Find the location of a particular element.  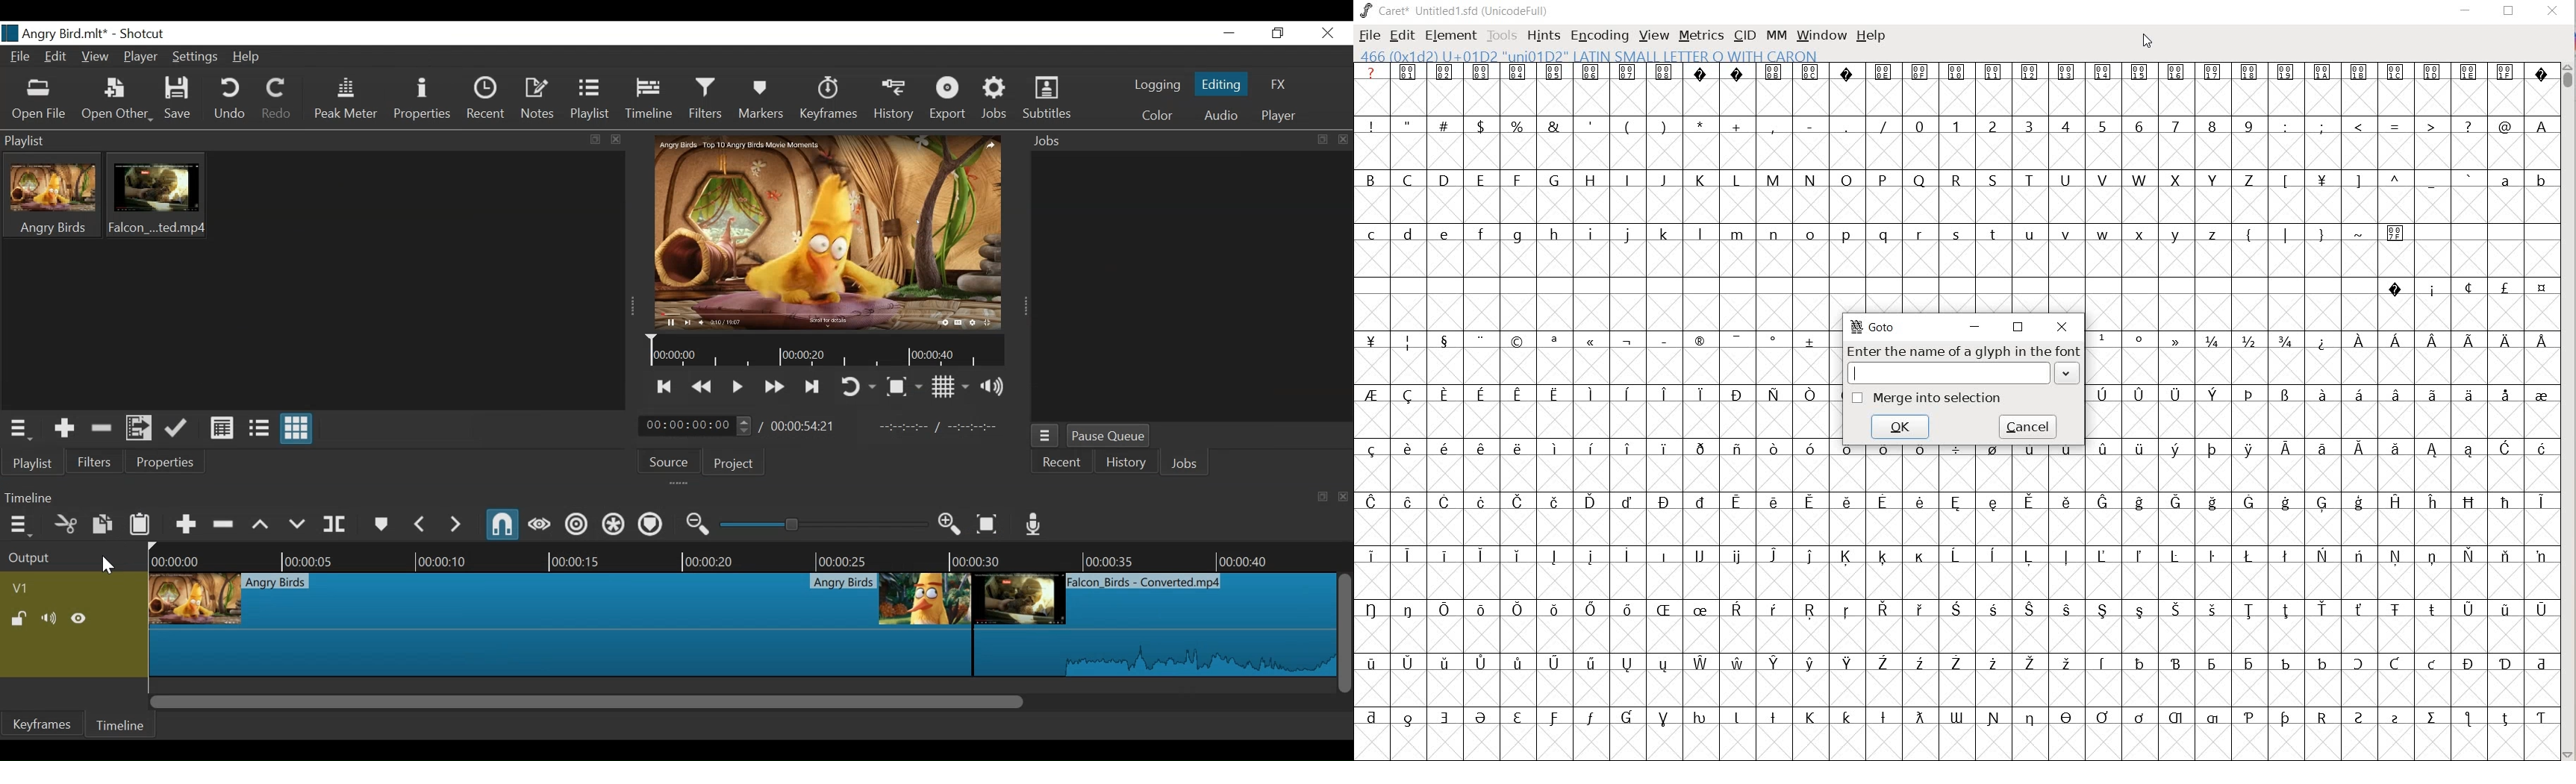

Cursor is located at coordinates (109, 564).